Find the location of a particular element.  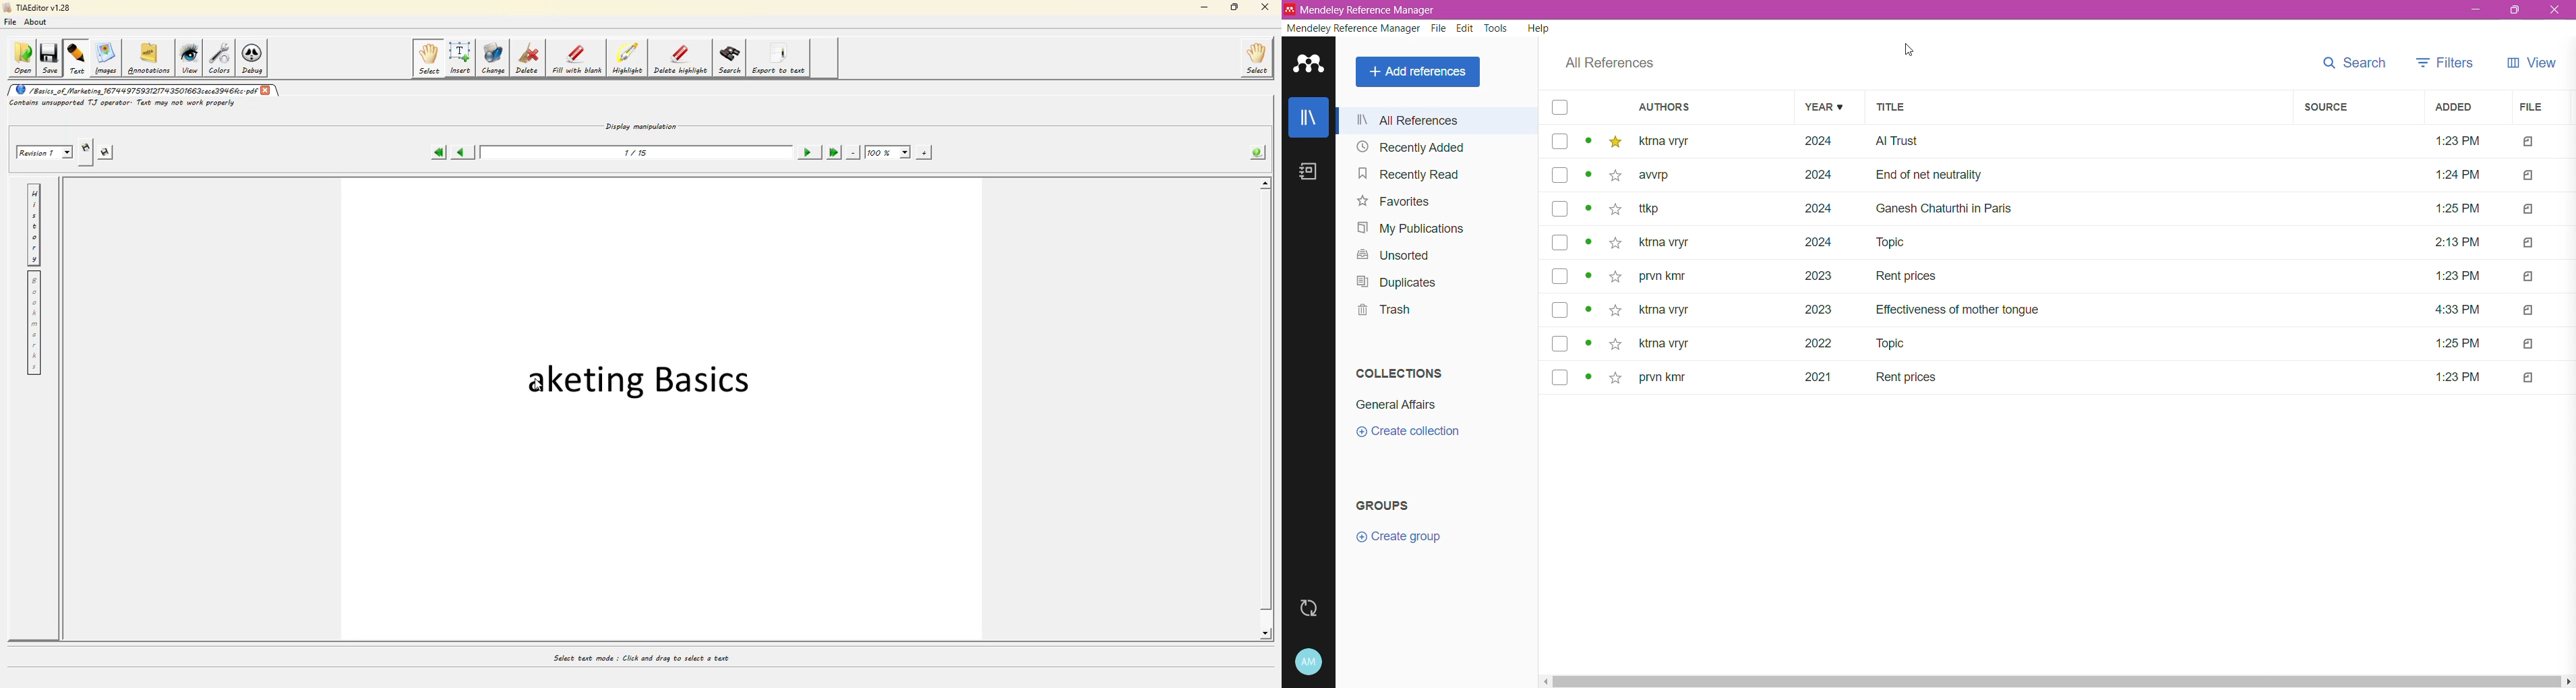

click to add to favorites is located at coordinates (1616, 142).